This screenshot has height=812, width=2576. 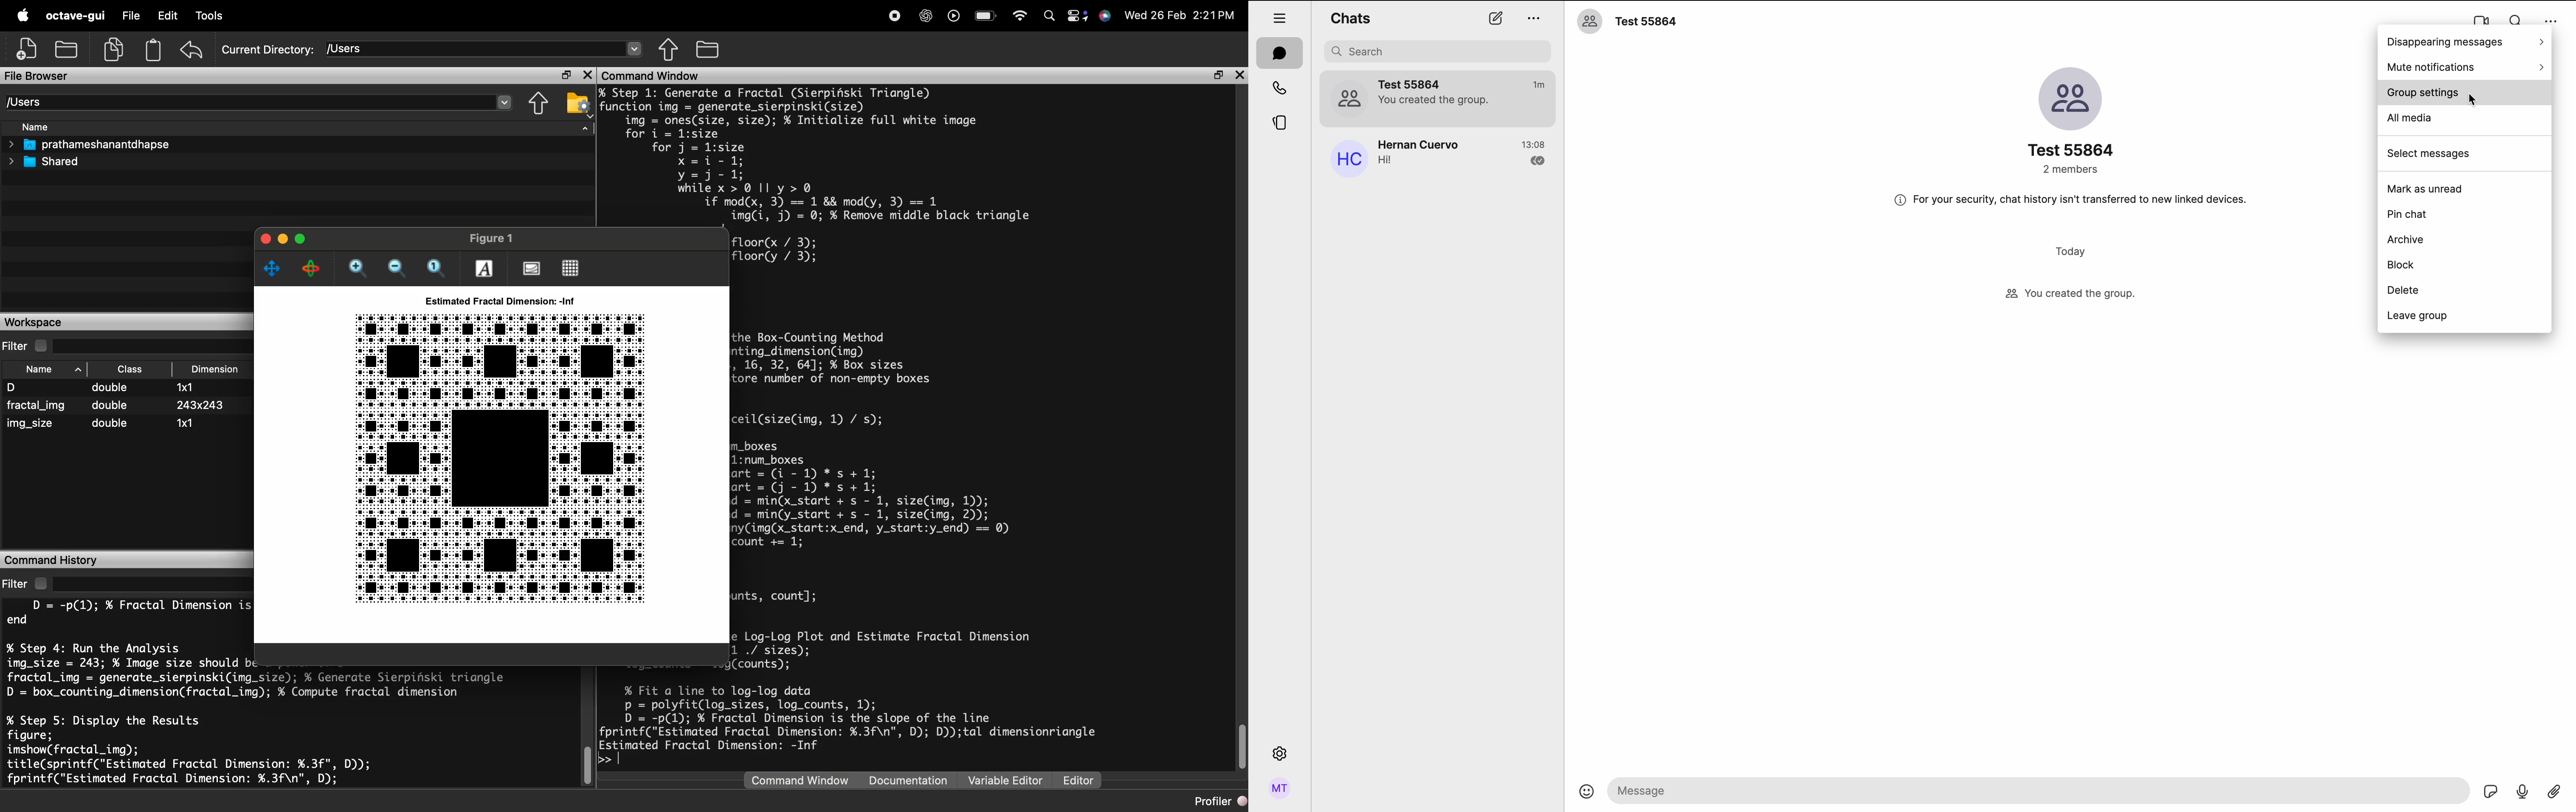 What do you see at coordinates (245, 103) in the screenshot?
I see `enter the path or filename` at bounding box center [245, 103].